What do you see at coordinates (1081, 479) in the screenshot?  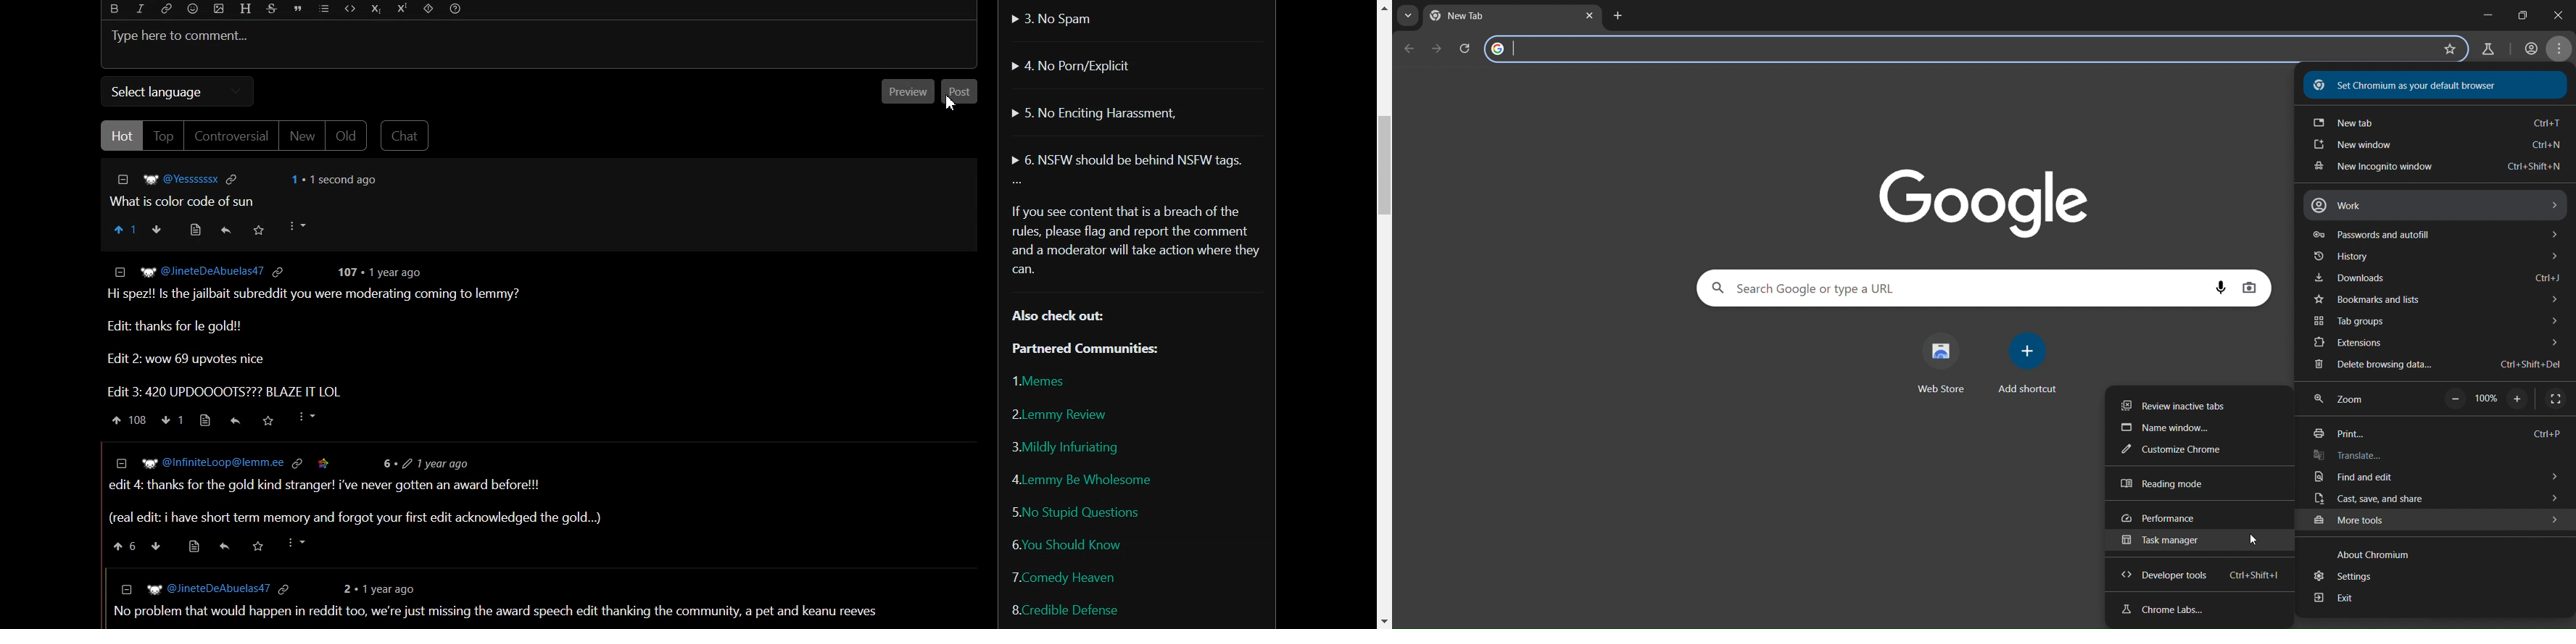 I see `Lemmy Be Wholesome` at bounding box center [1081, 479].